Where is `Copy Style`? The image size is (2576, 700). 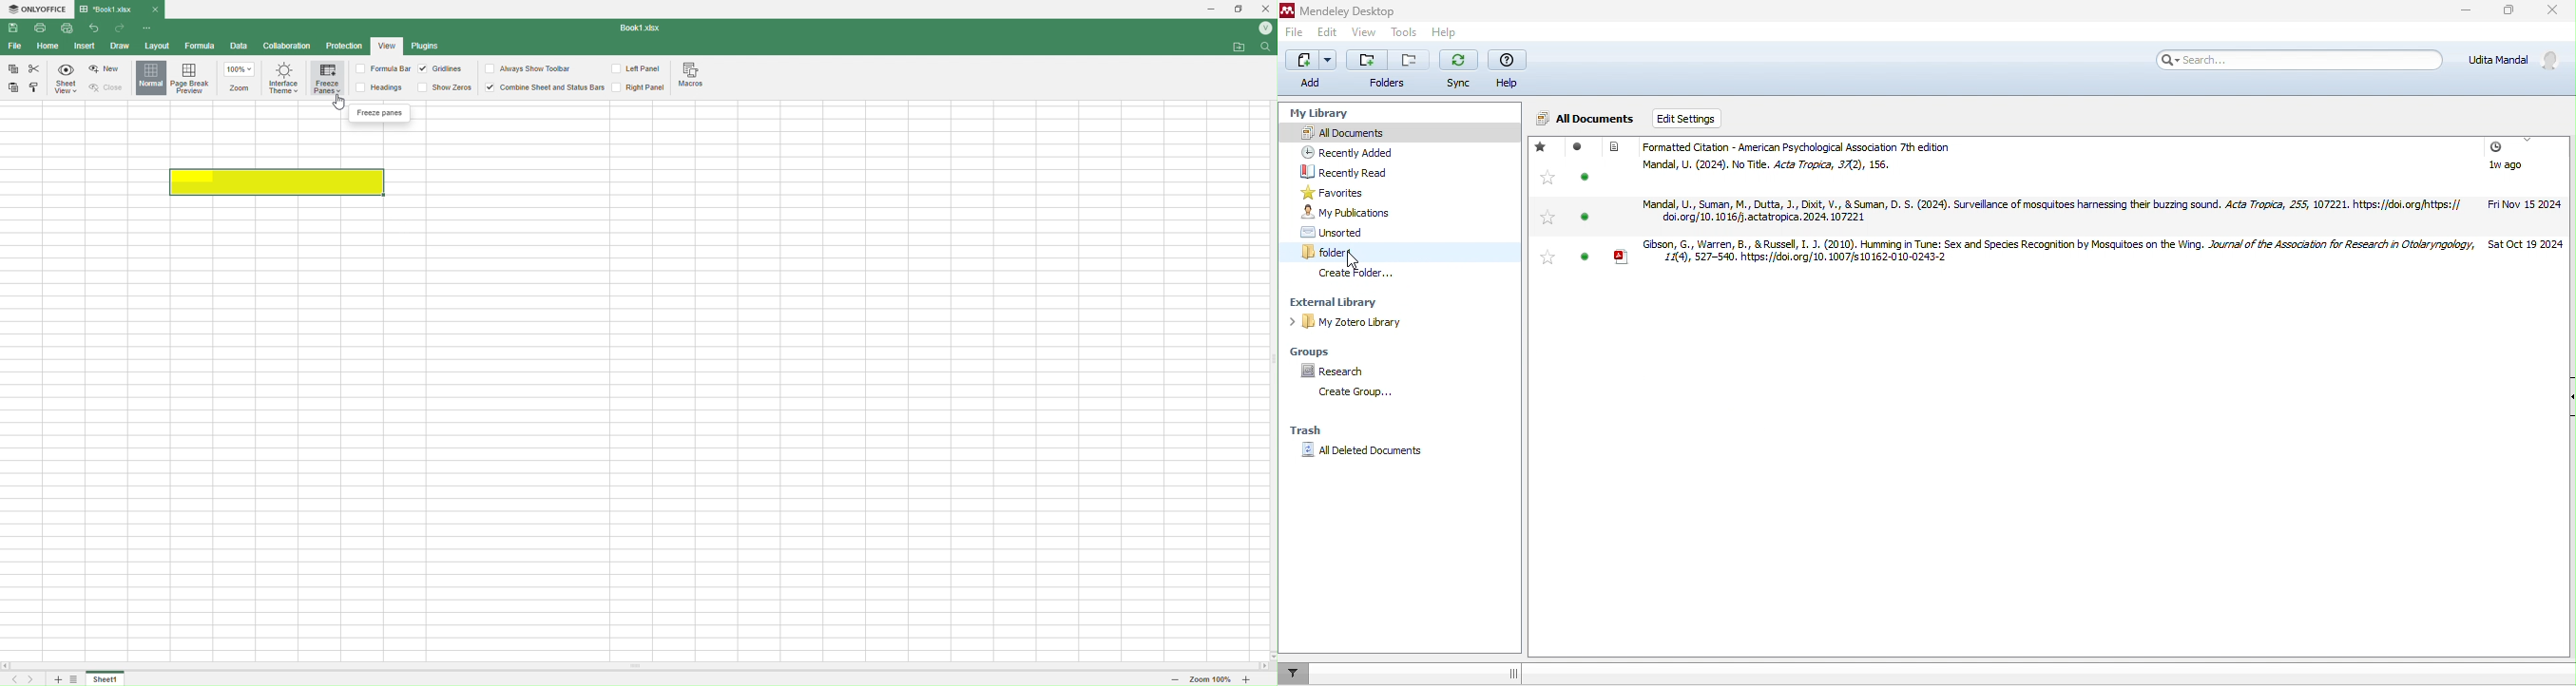 Copy Style is located at coordinates (35, 89).